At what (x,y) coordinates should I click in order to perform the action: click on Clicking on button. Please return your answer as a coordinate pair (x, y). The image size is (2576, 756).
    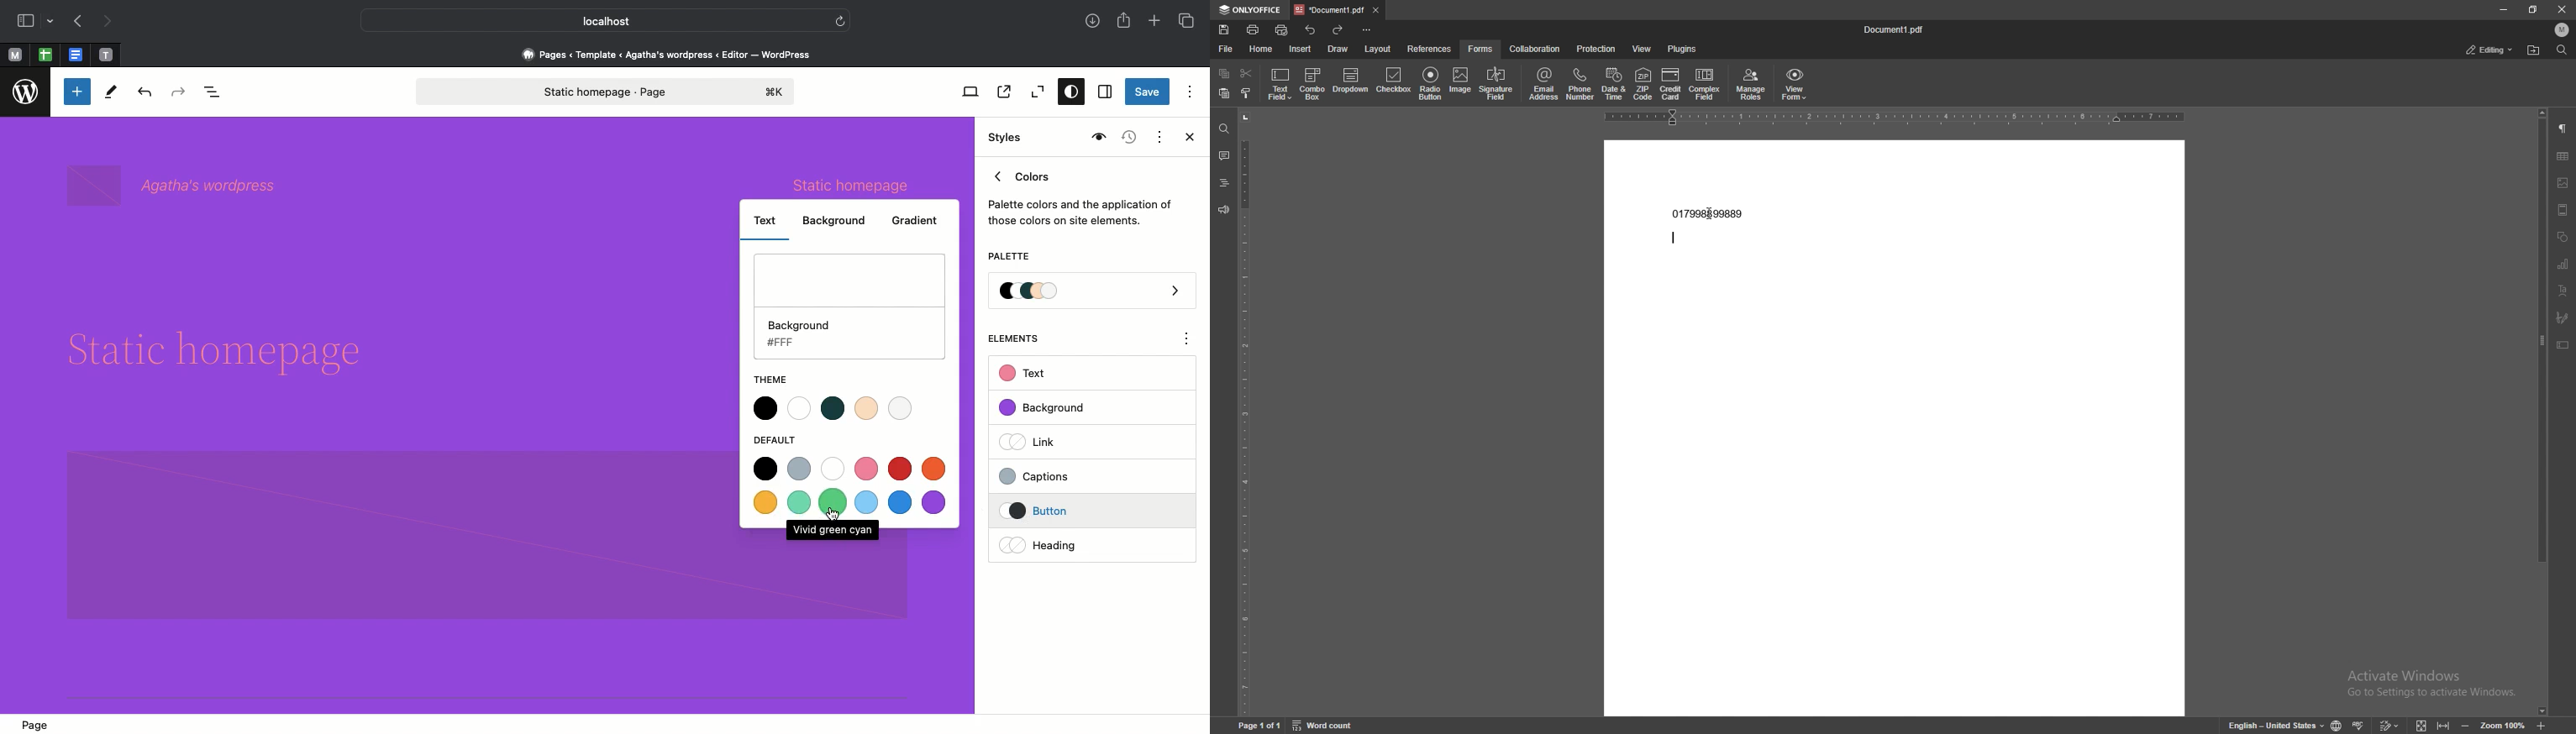
    Looking at the image, I should click on (1067, 511).